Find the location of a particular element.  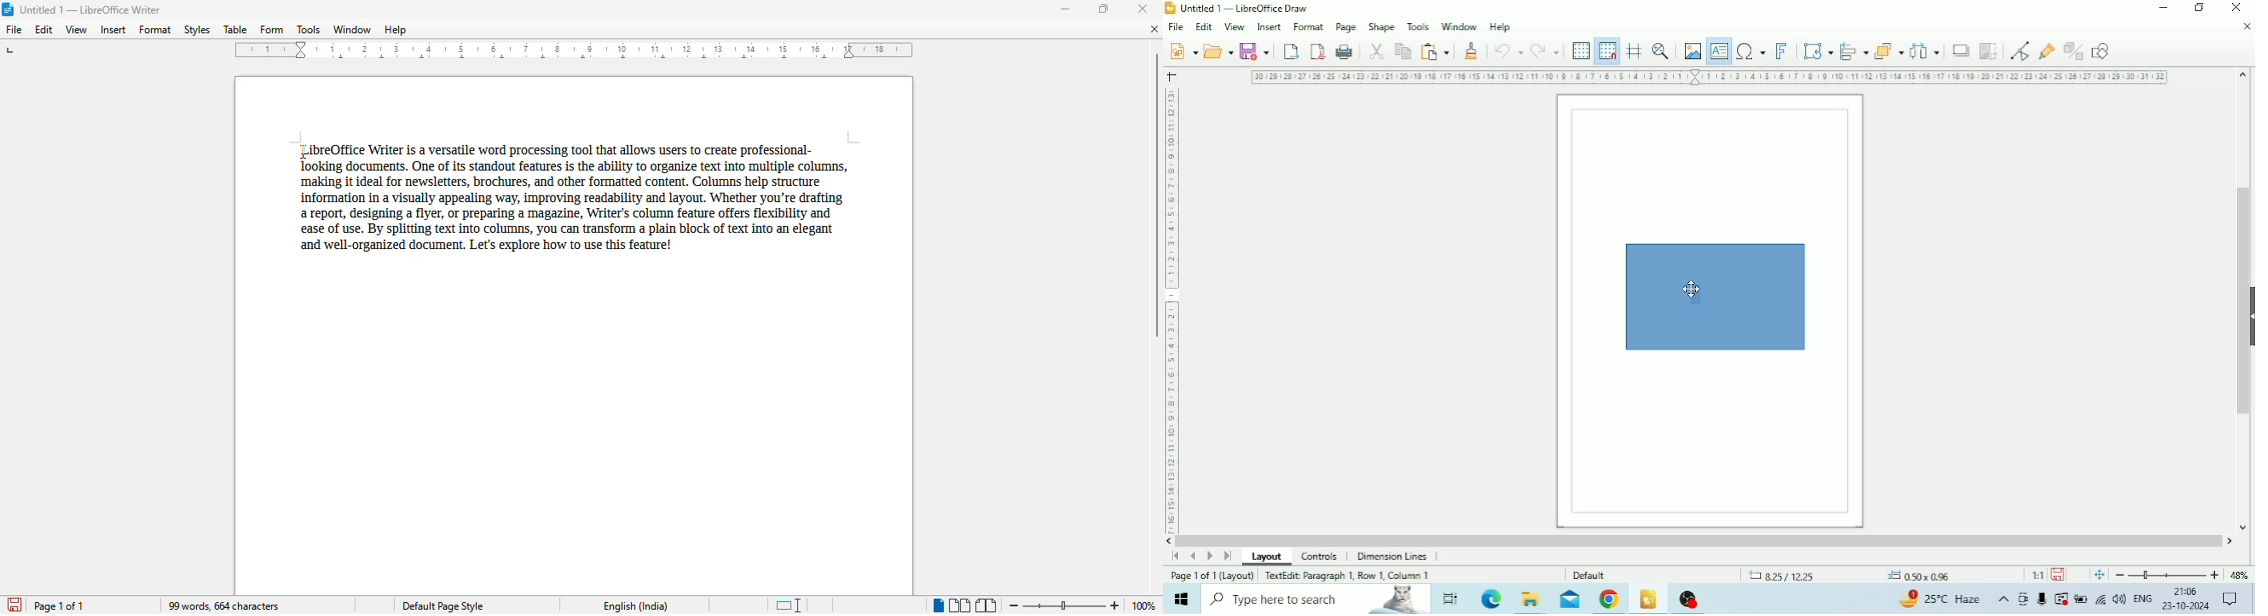

Scroll to previous page is located at coordinates (1194, 556).